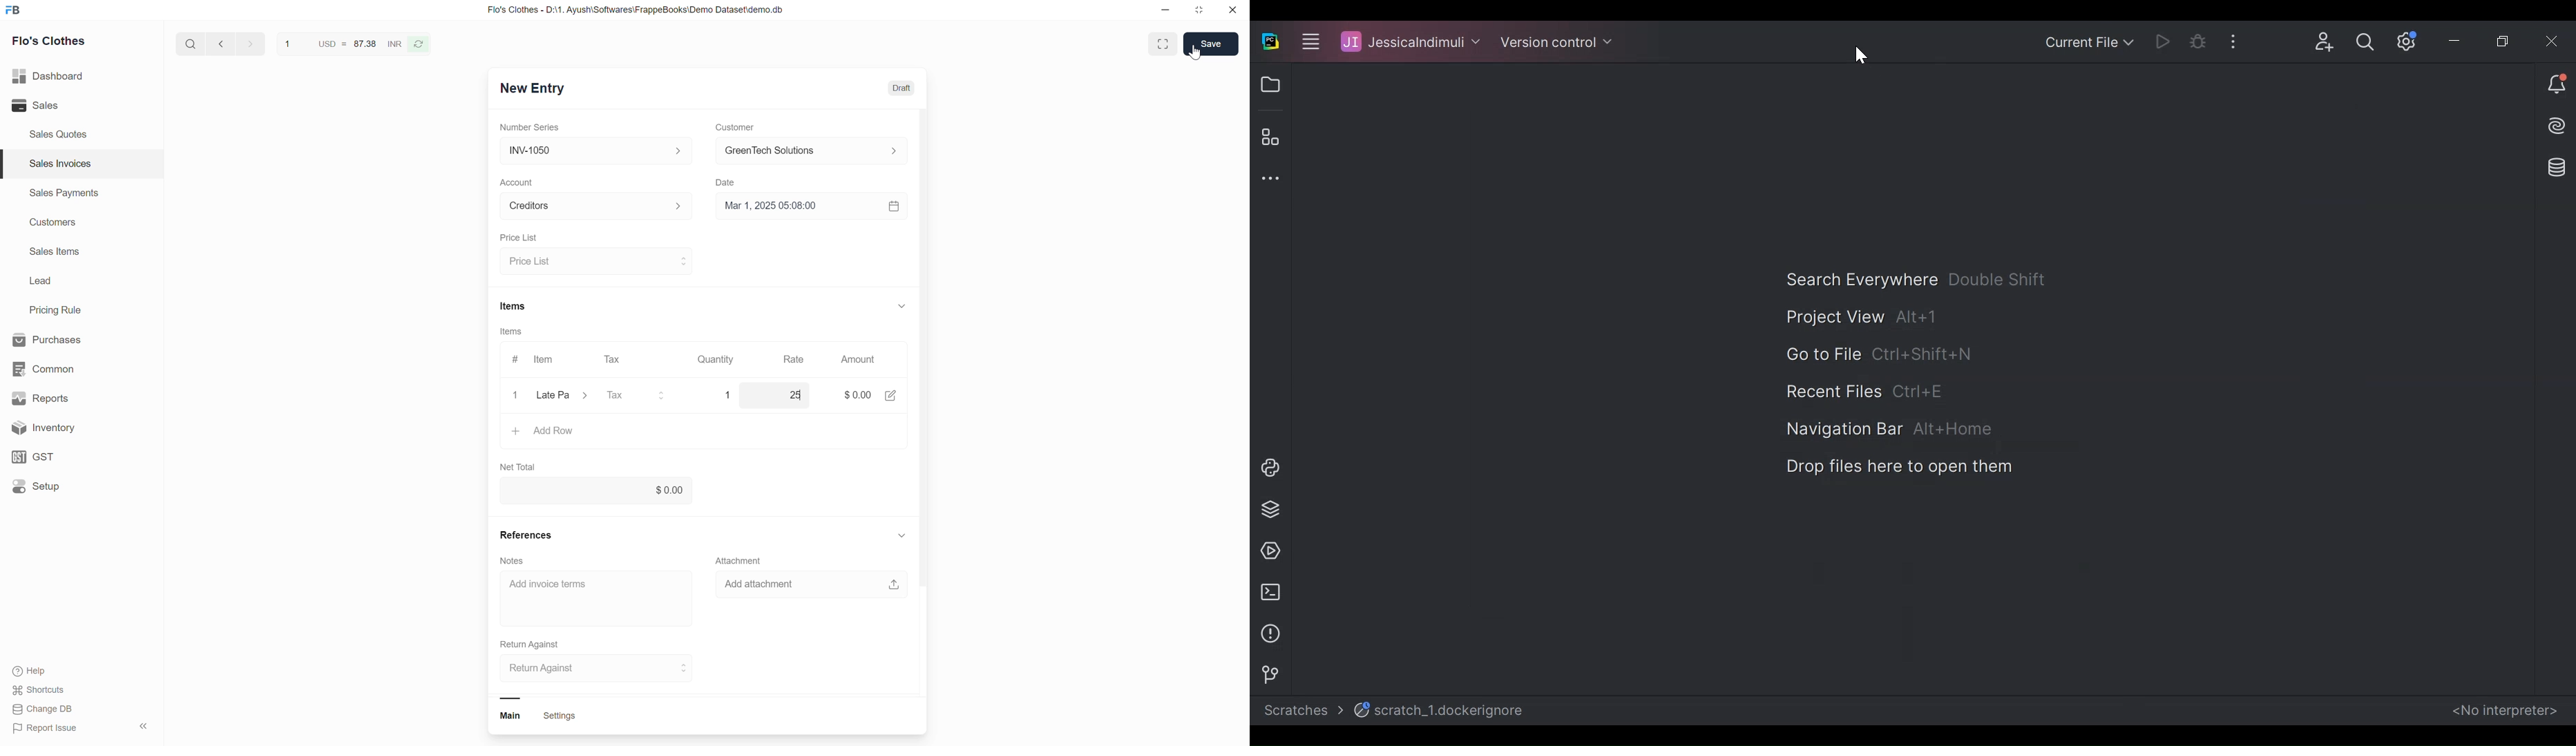 The height and width of the screenshot is (756, 2576). What do you see at coordinates (515, 717) in the screenshot?
I see `main` at bounding box center [515, 717].